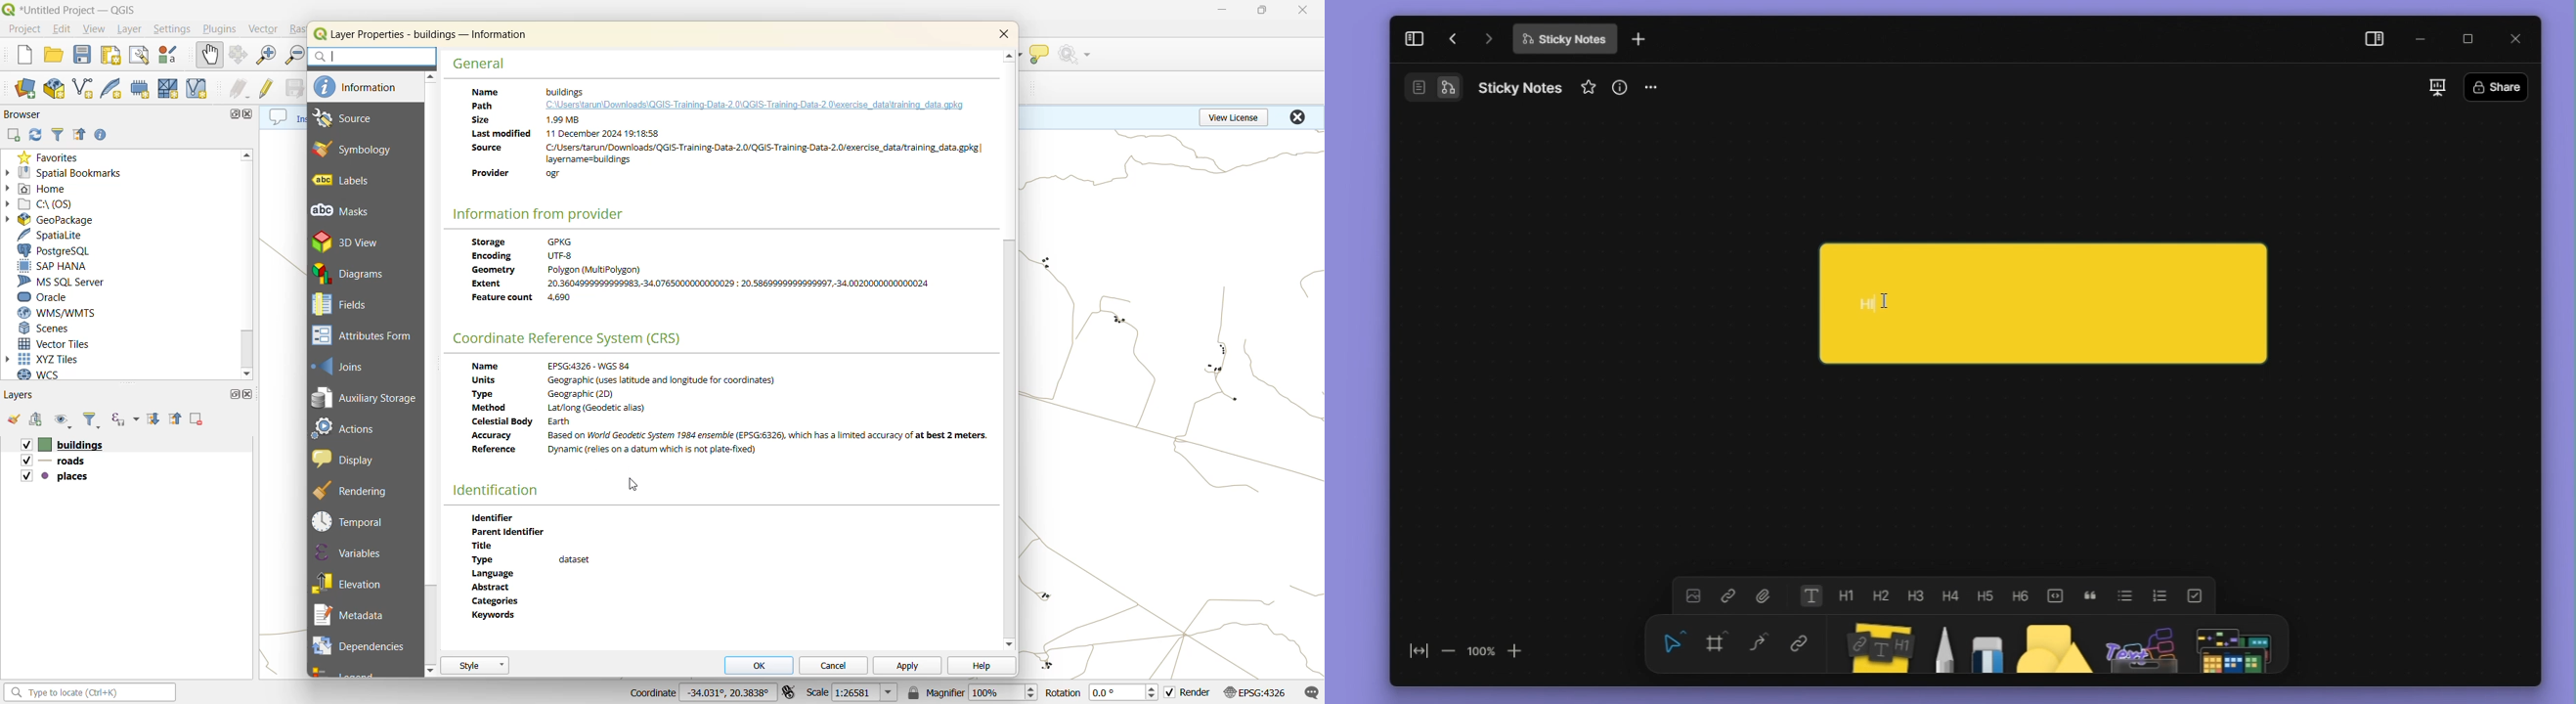 Image resolution: width=2576 pixels, height=728 pixels. What do you see at coordinates (361, 645) in the screenshot?
I see `dependencies` at bounding box center [361, 645].